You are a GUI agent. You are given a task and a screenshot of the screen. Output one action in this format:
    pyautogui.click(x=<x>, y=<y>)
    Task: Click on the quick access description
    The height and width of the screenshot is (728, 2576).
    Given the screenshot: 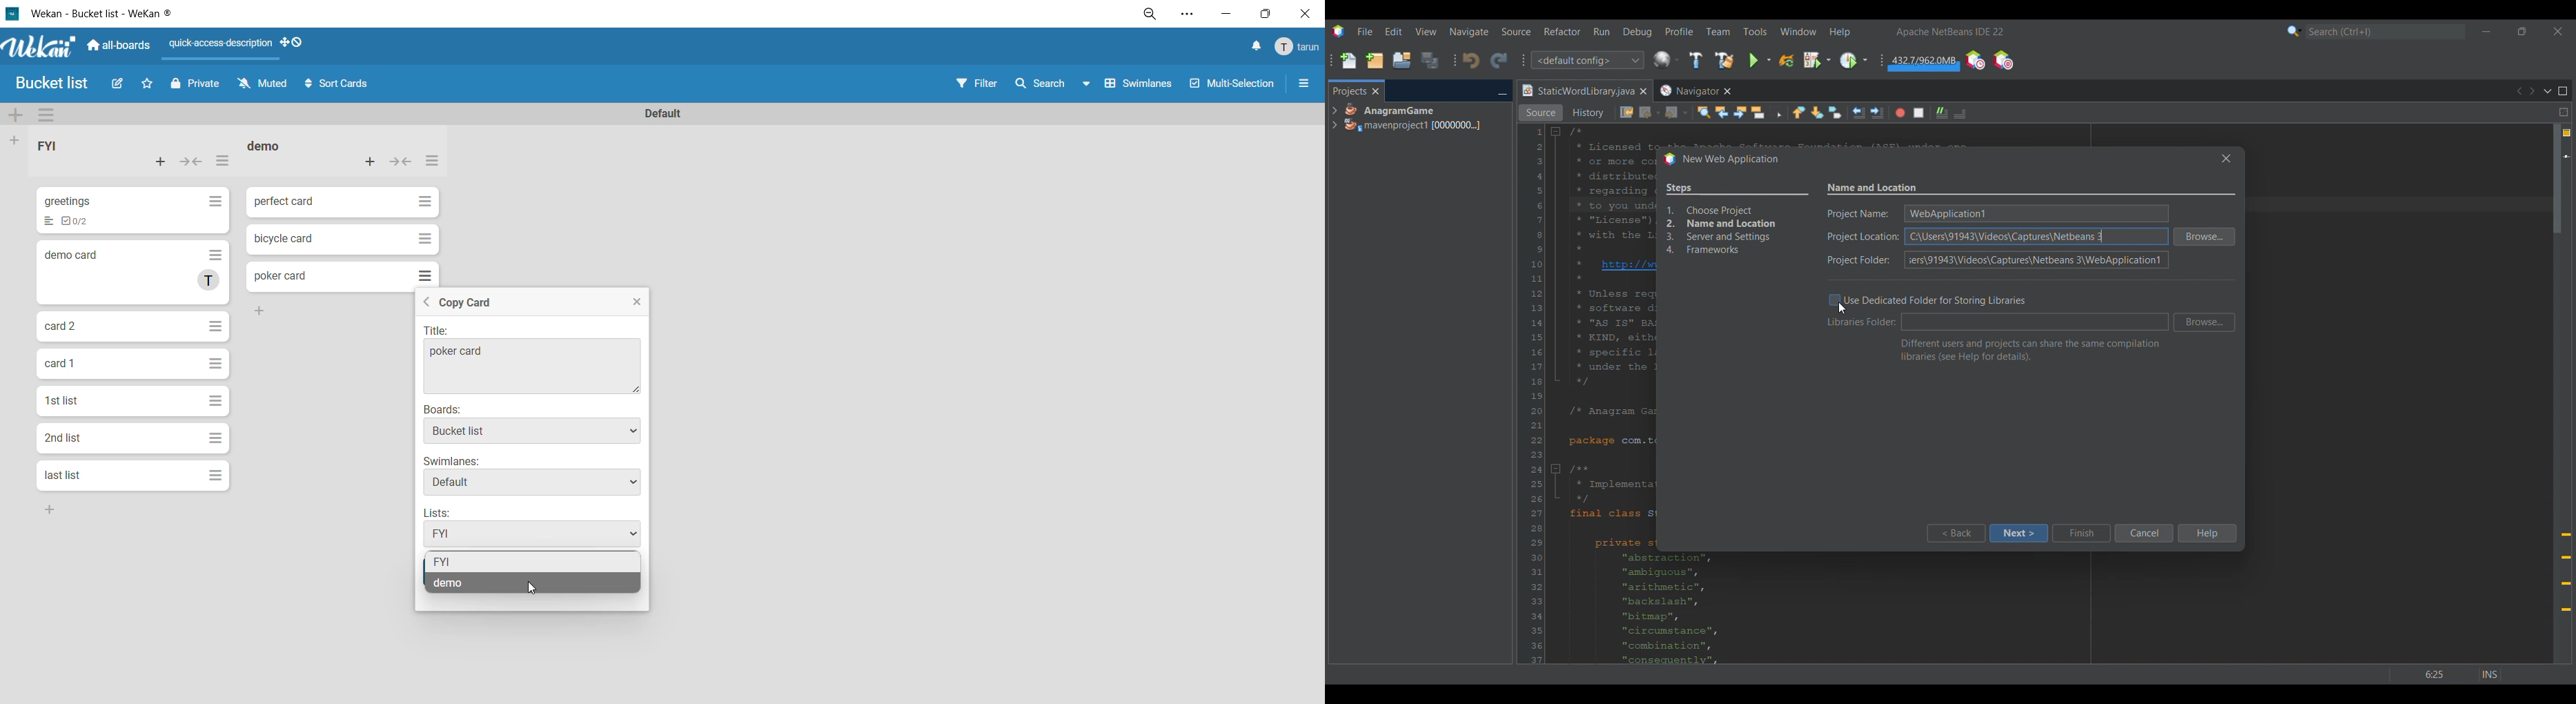 What is the action you would take?
    pyautogui.click(x=223, y=48)
    